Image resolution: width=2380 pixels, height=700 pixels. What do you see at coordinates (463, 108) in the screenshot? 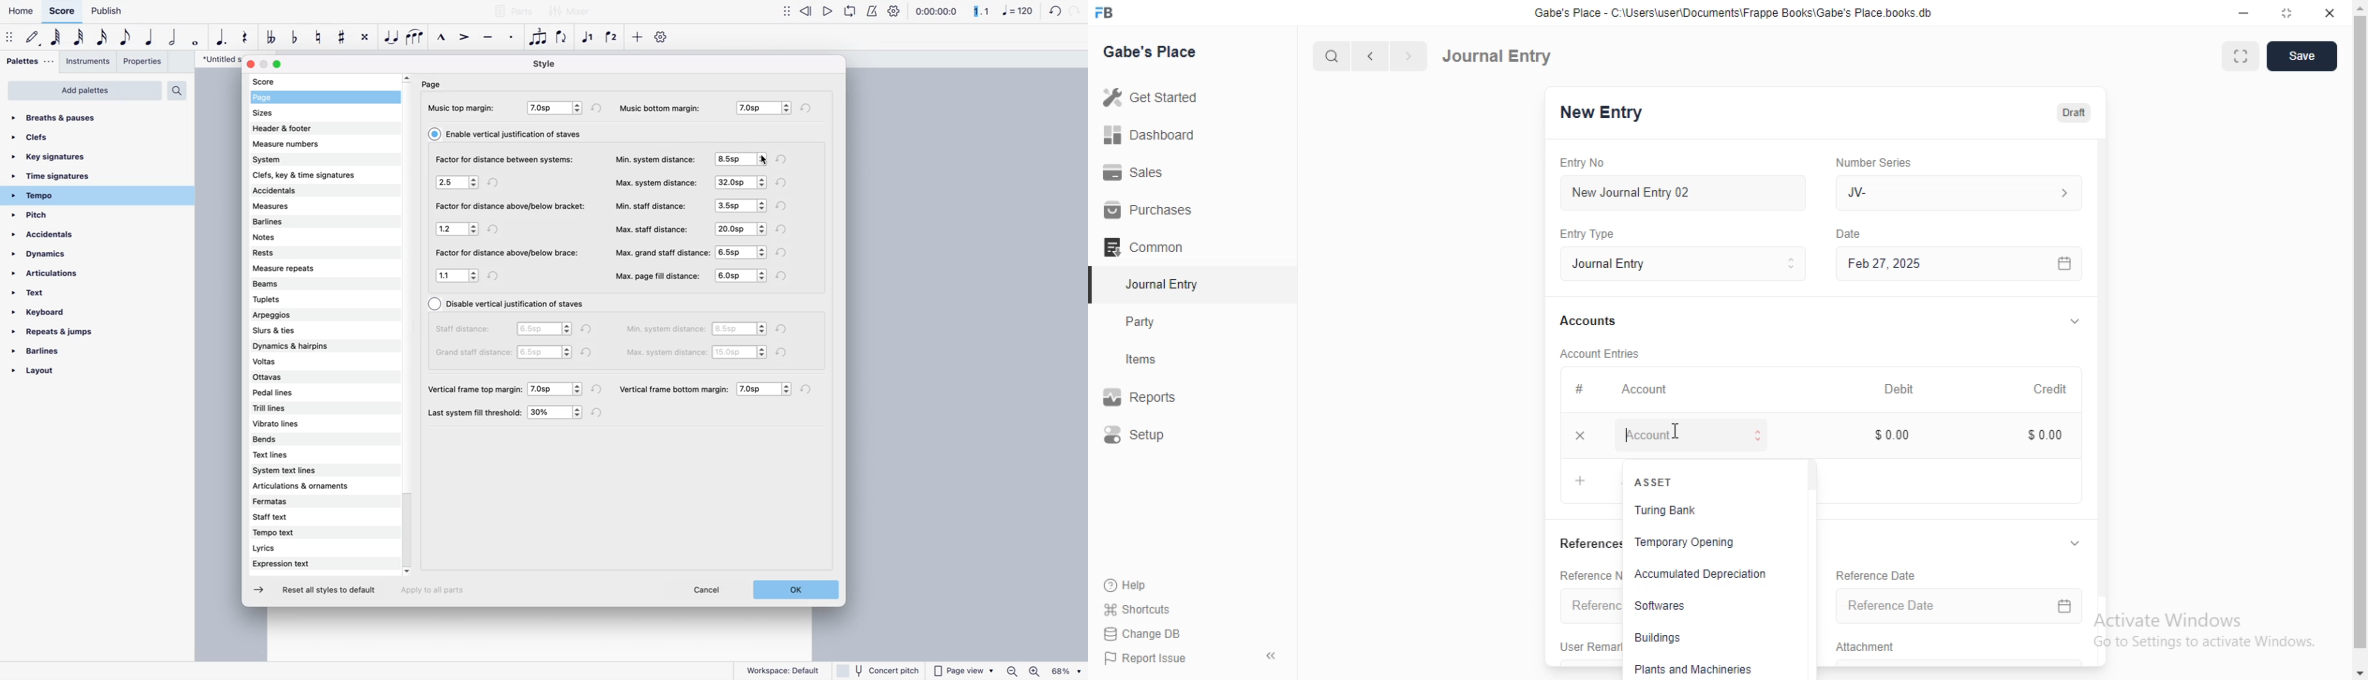
I see `music top margin` at bounding box center [463, 108].